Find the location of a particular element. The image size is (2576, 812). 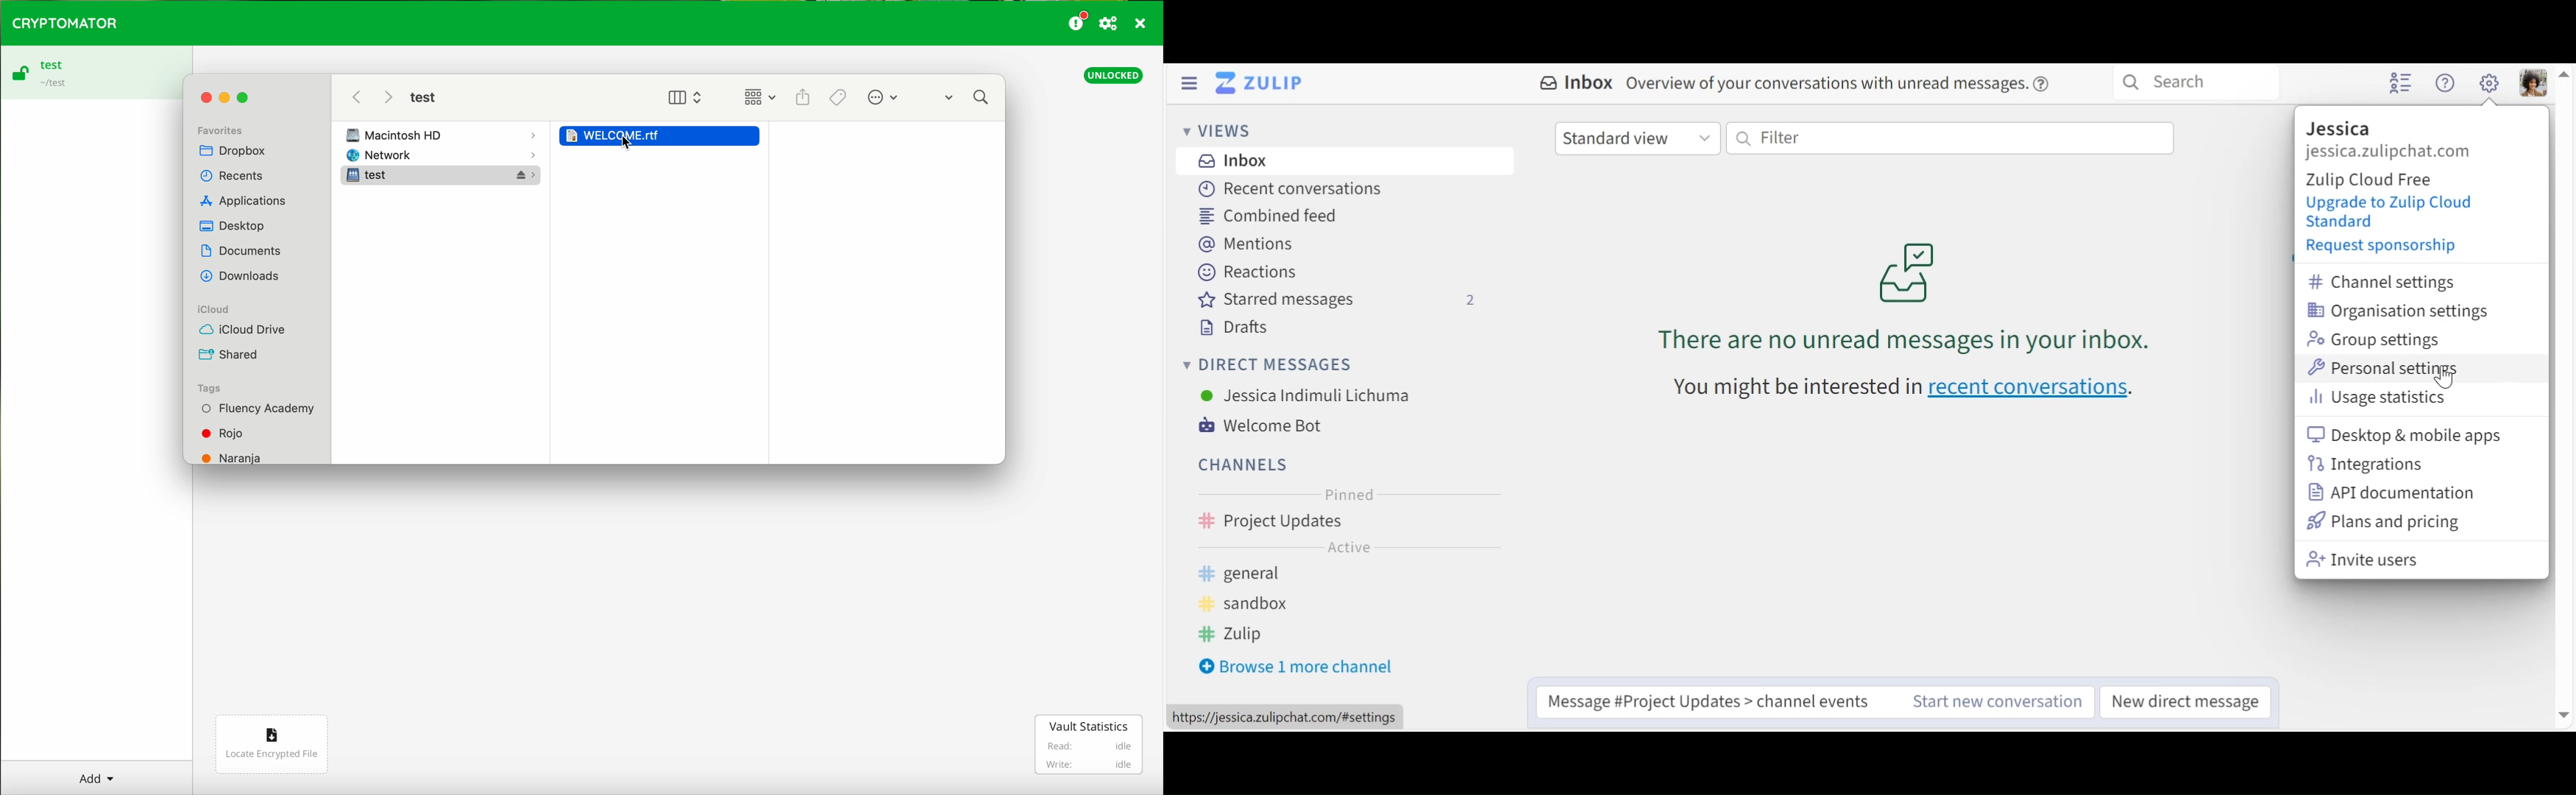

down is located at coordinates (2562, 715).